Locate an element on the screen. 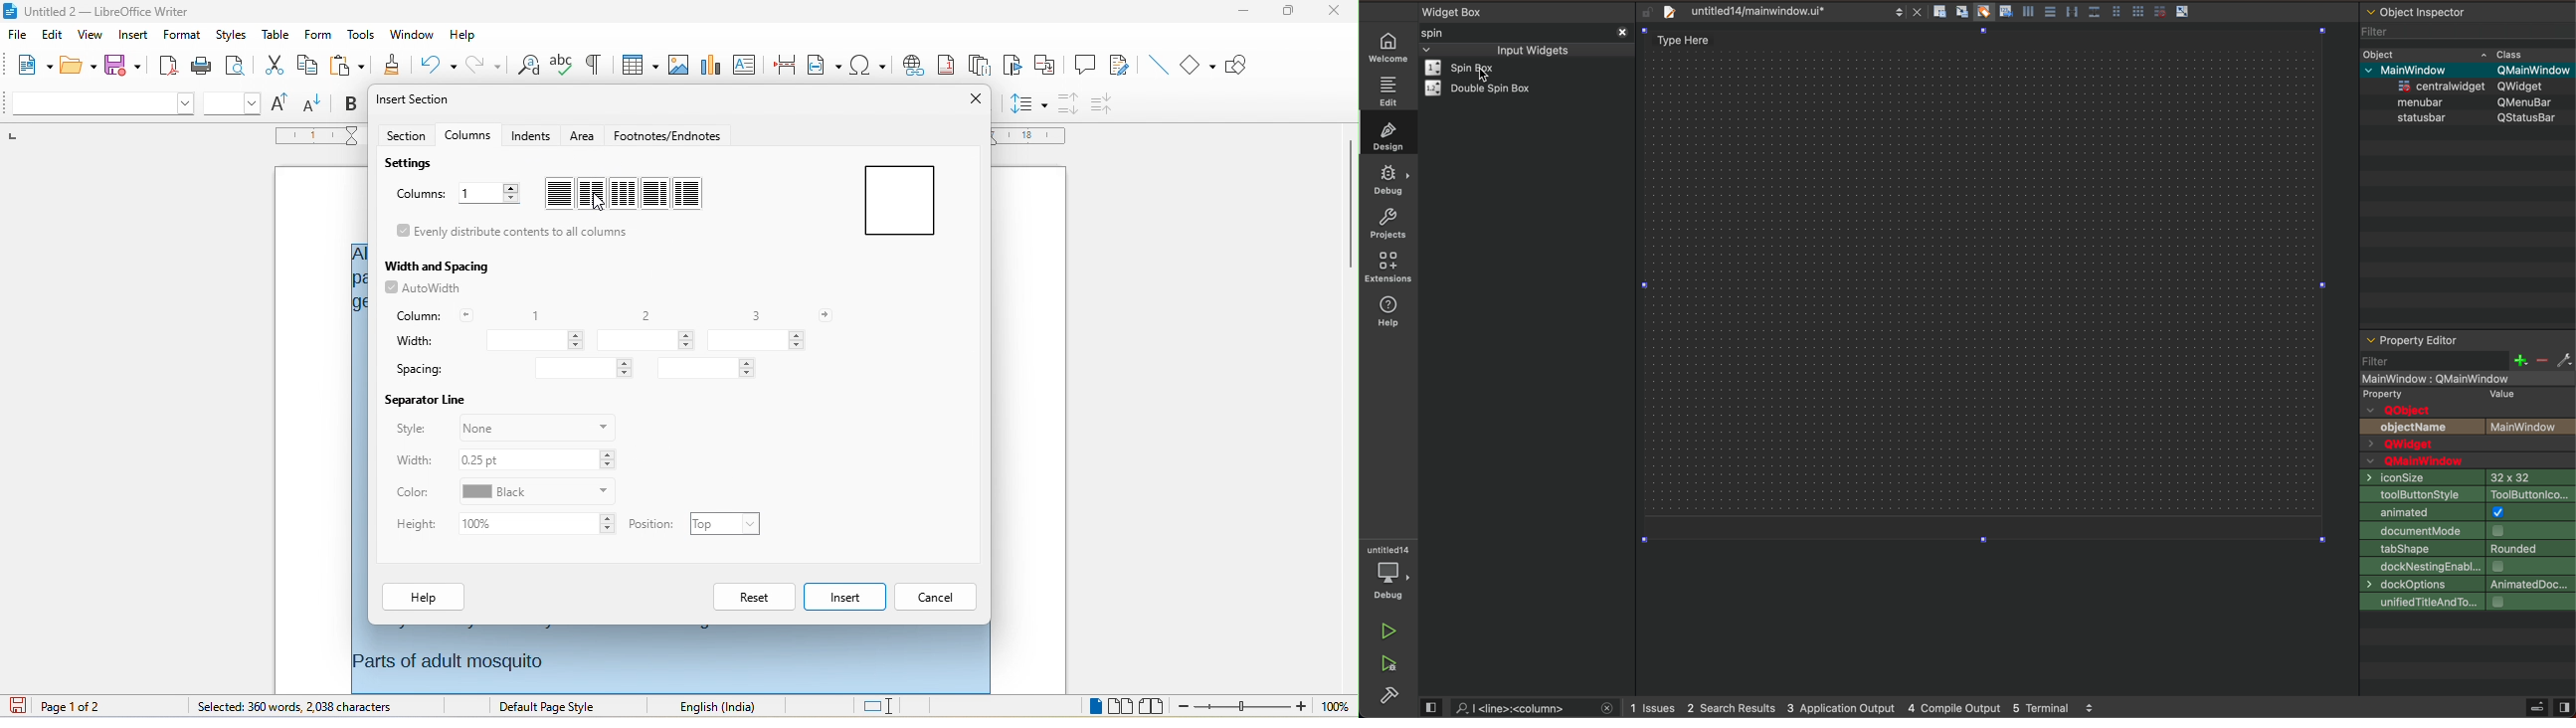  evenly distribute contents to all columns is located at coordinates (516, 233).